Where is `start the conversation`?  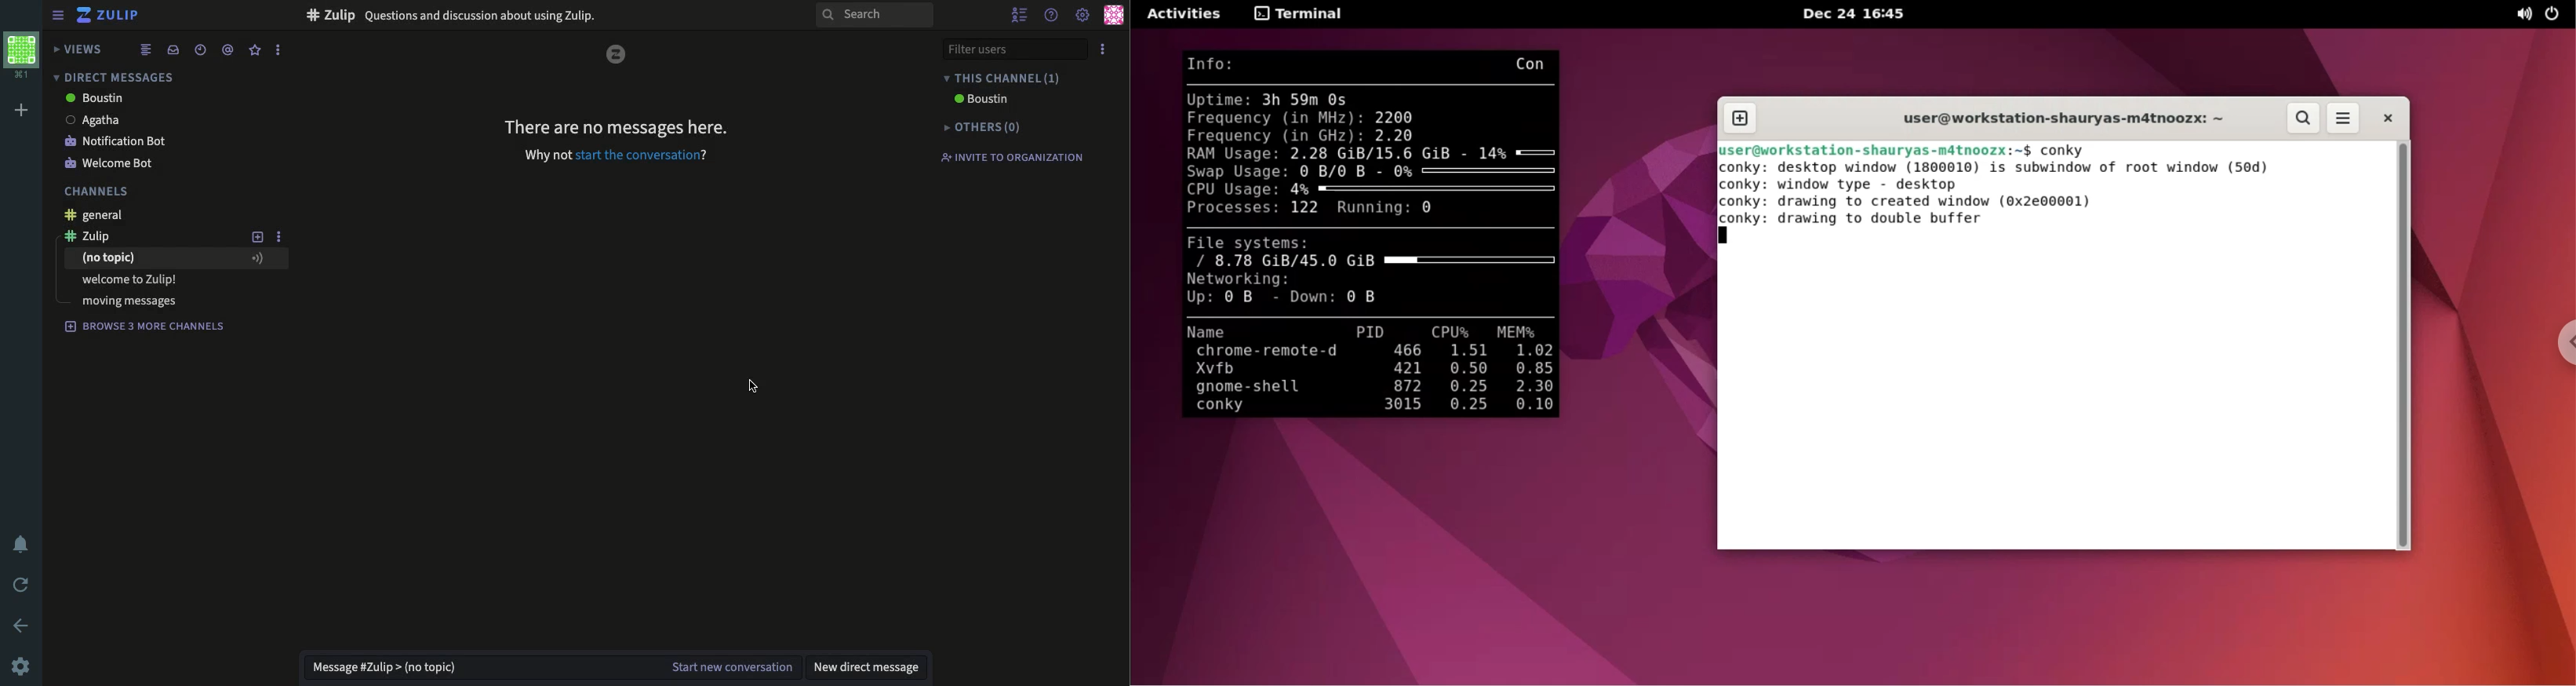 start the conversation is located at coordinates (646, 156).